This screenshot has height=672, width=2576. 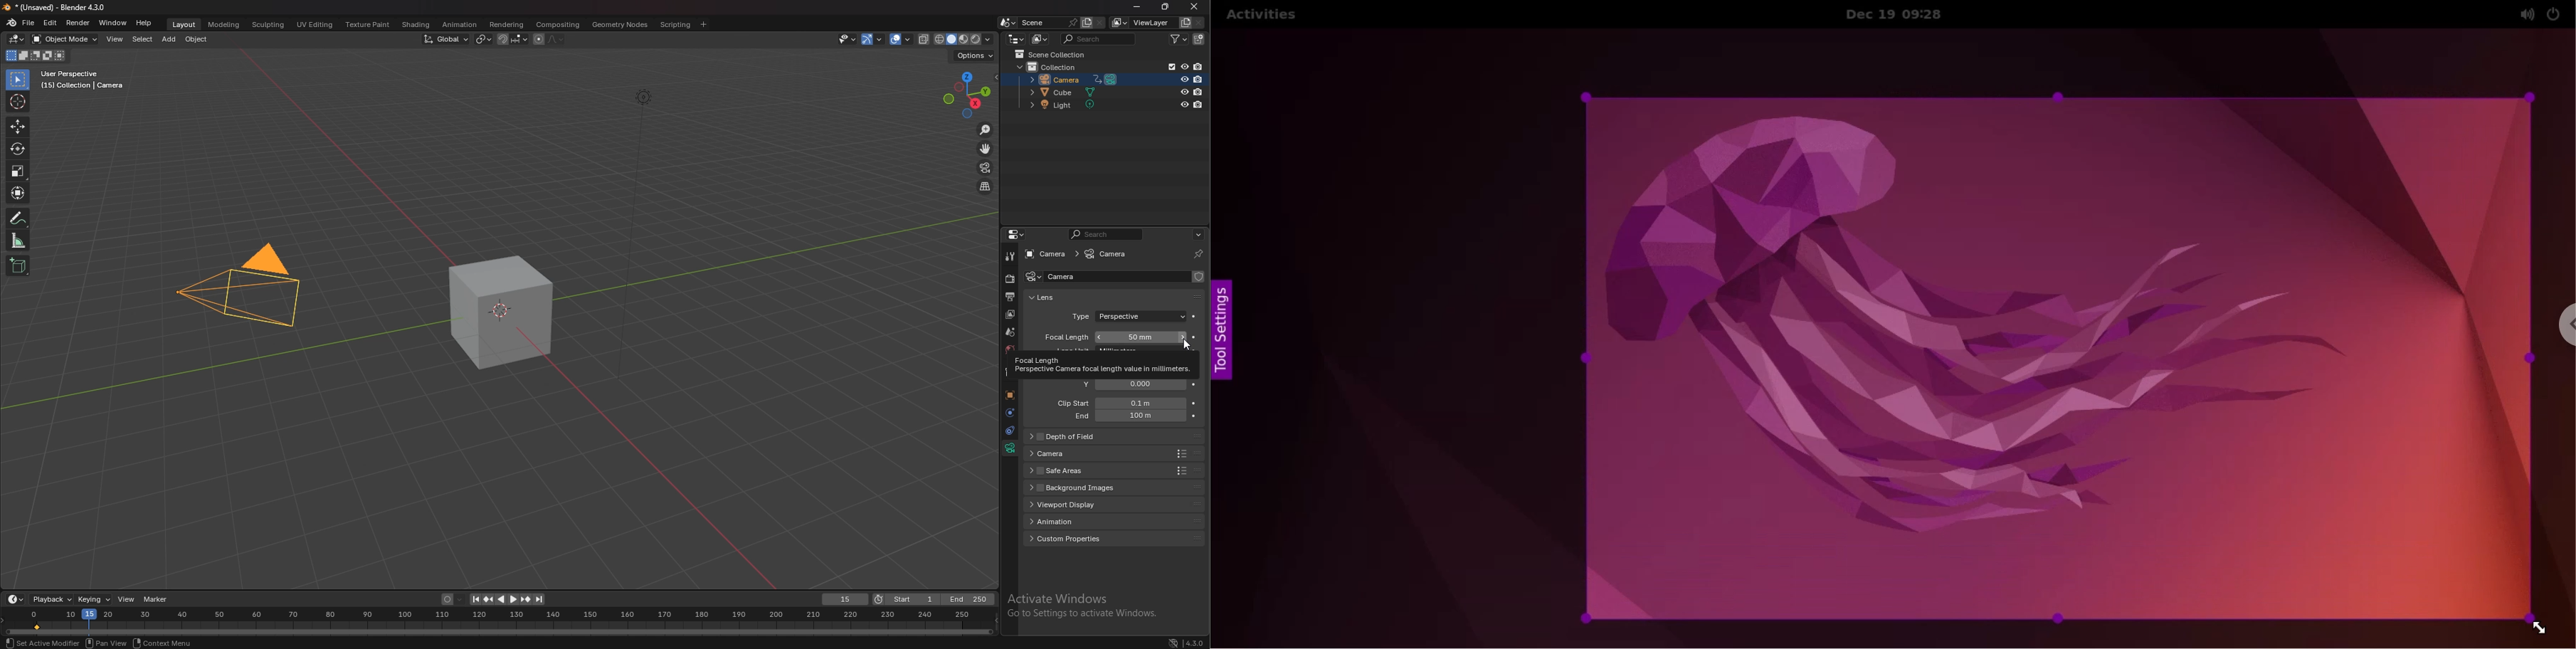 What do you see at coordinates (16, 266) in the screenshot?
I see `add cube` at bounding box center [16, 266].